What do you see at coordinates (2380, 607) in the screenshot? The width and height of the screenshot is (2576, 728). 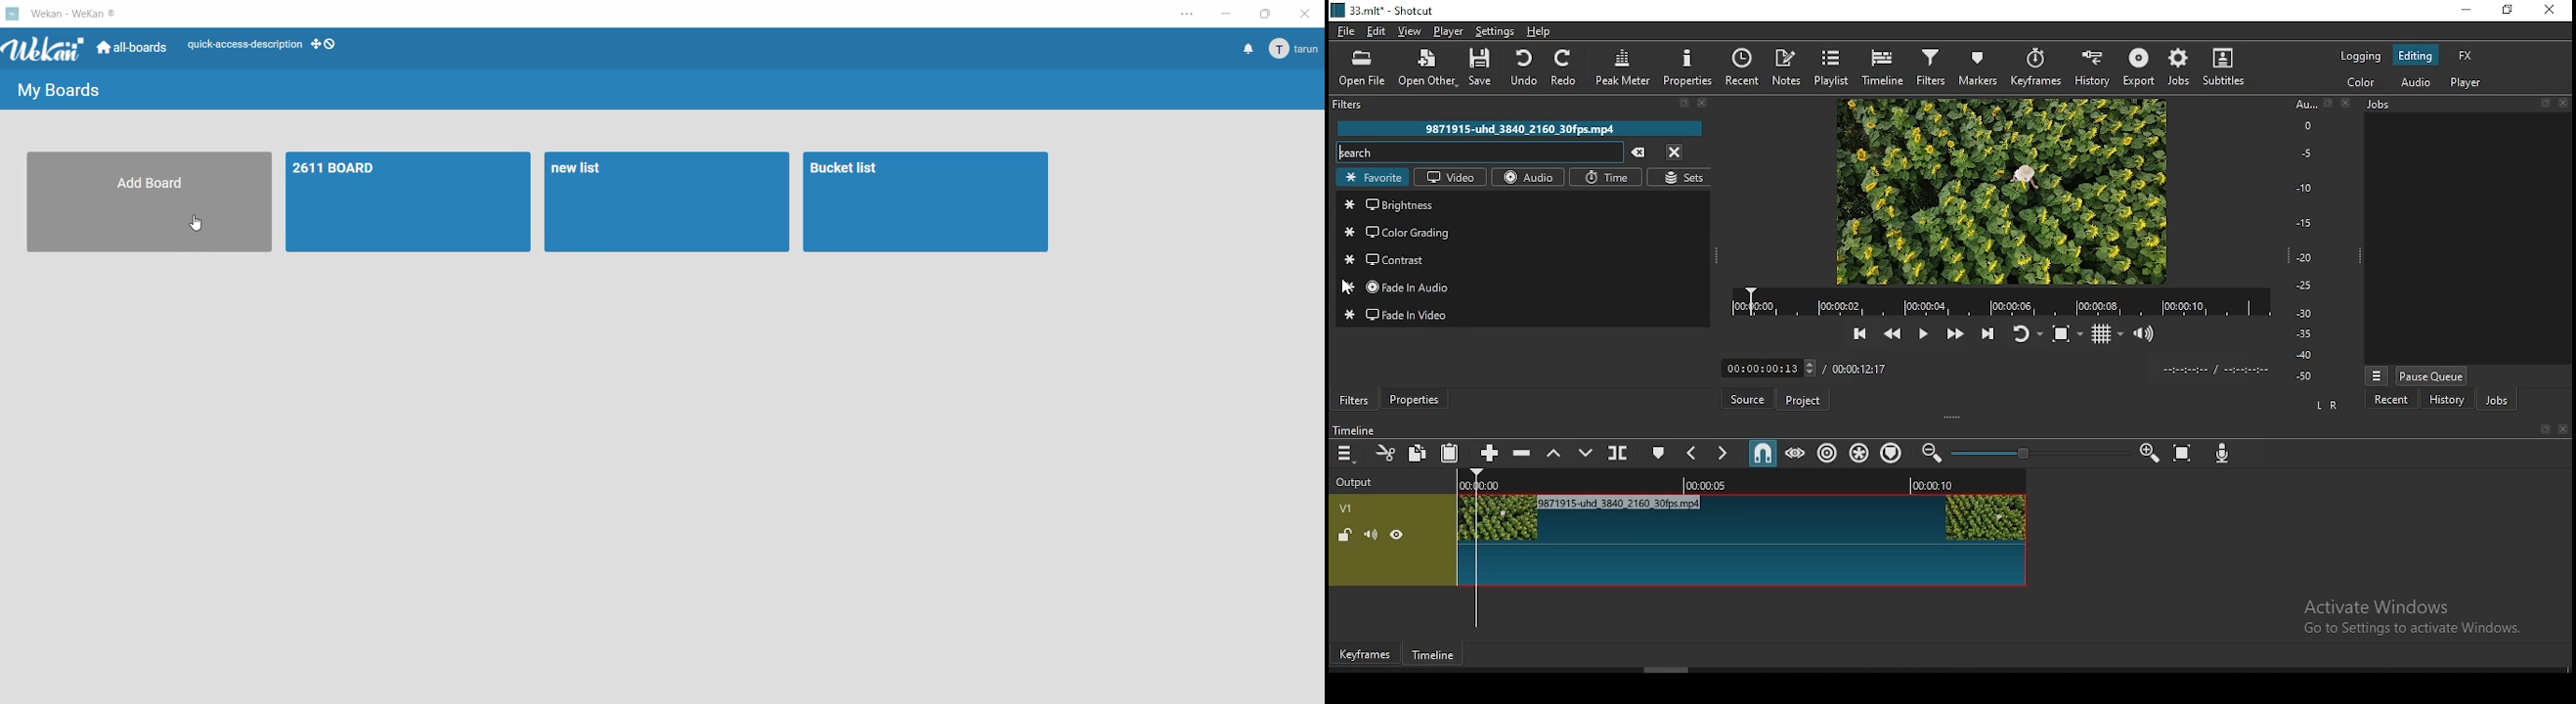 I see `Activate Windows` at bounding box center [2380, 607].